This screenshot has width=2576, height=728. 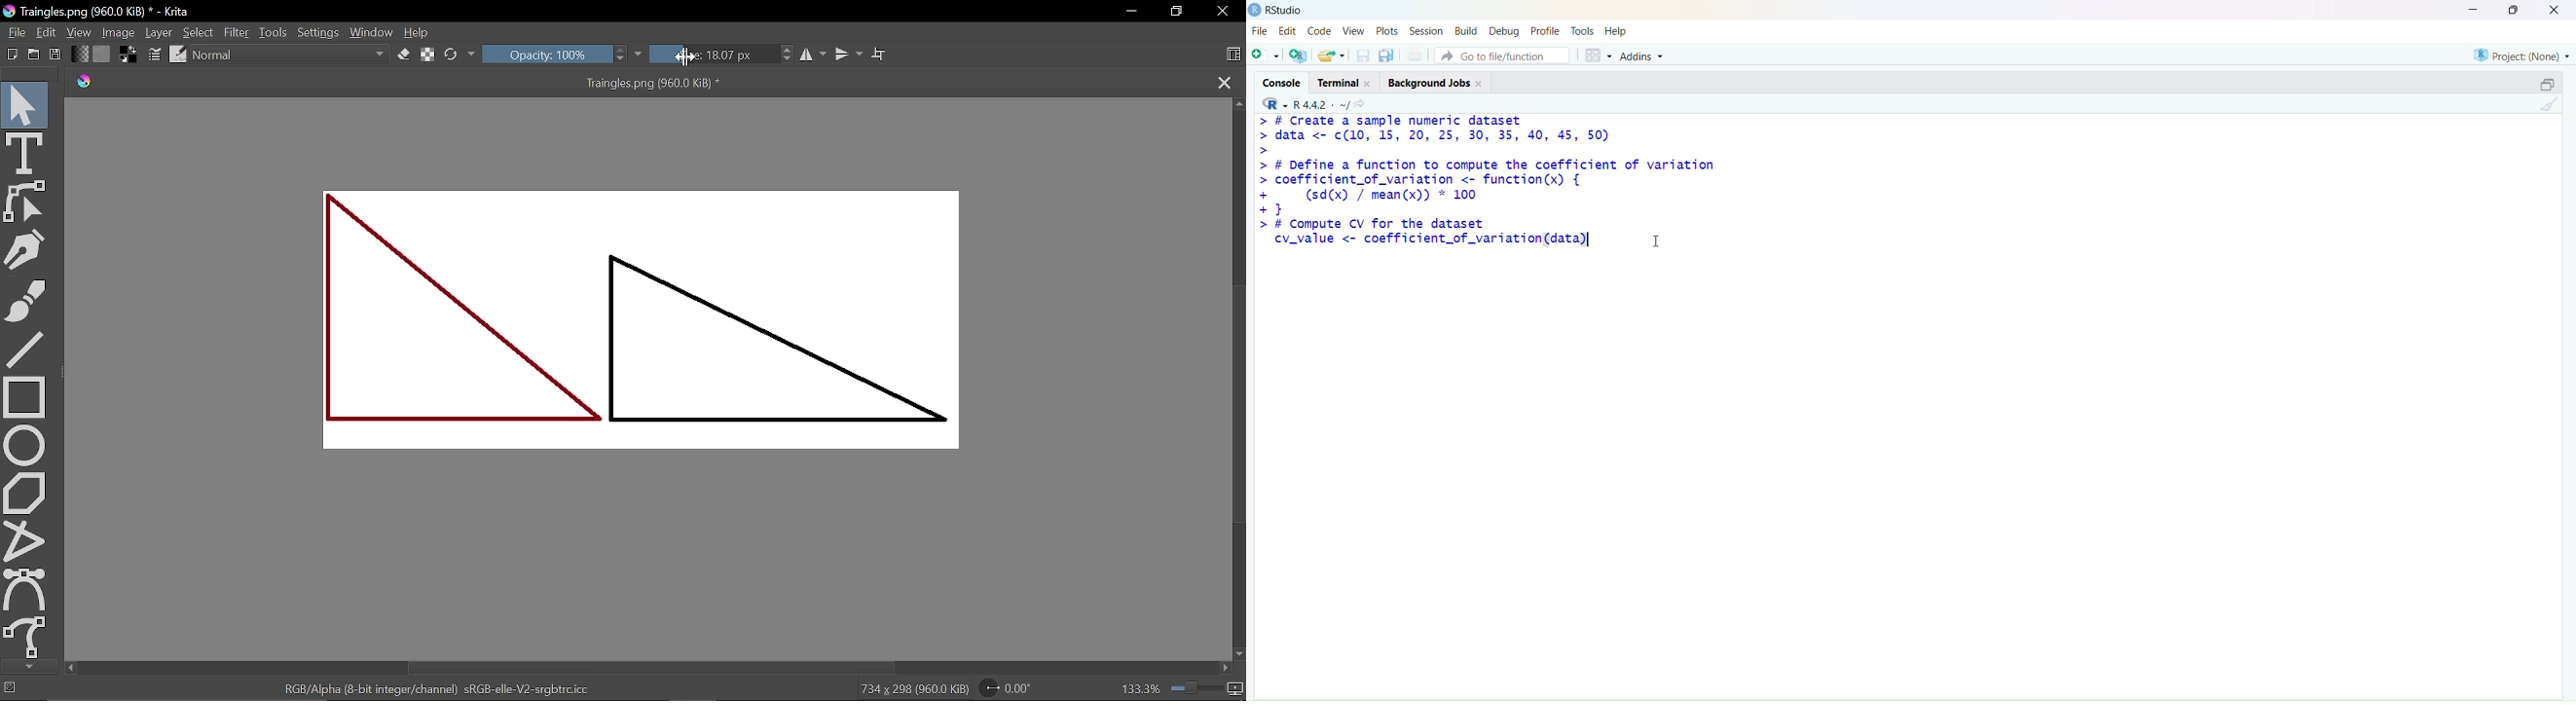 What do you see at coordinates (1321, 105) in the screenshot?
I see `R 4.4.2 ~/` at bounding box center [1321, 105].